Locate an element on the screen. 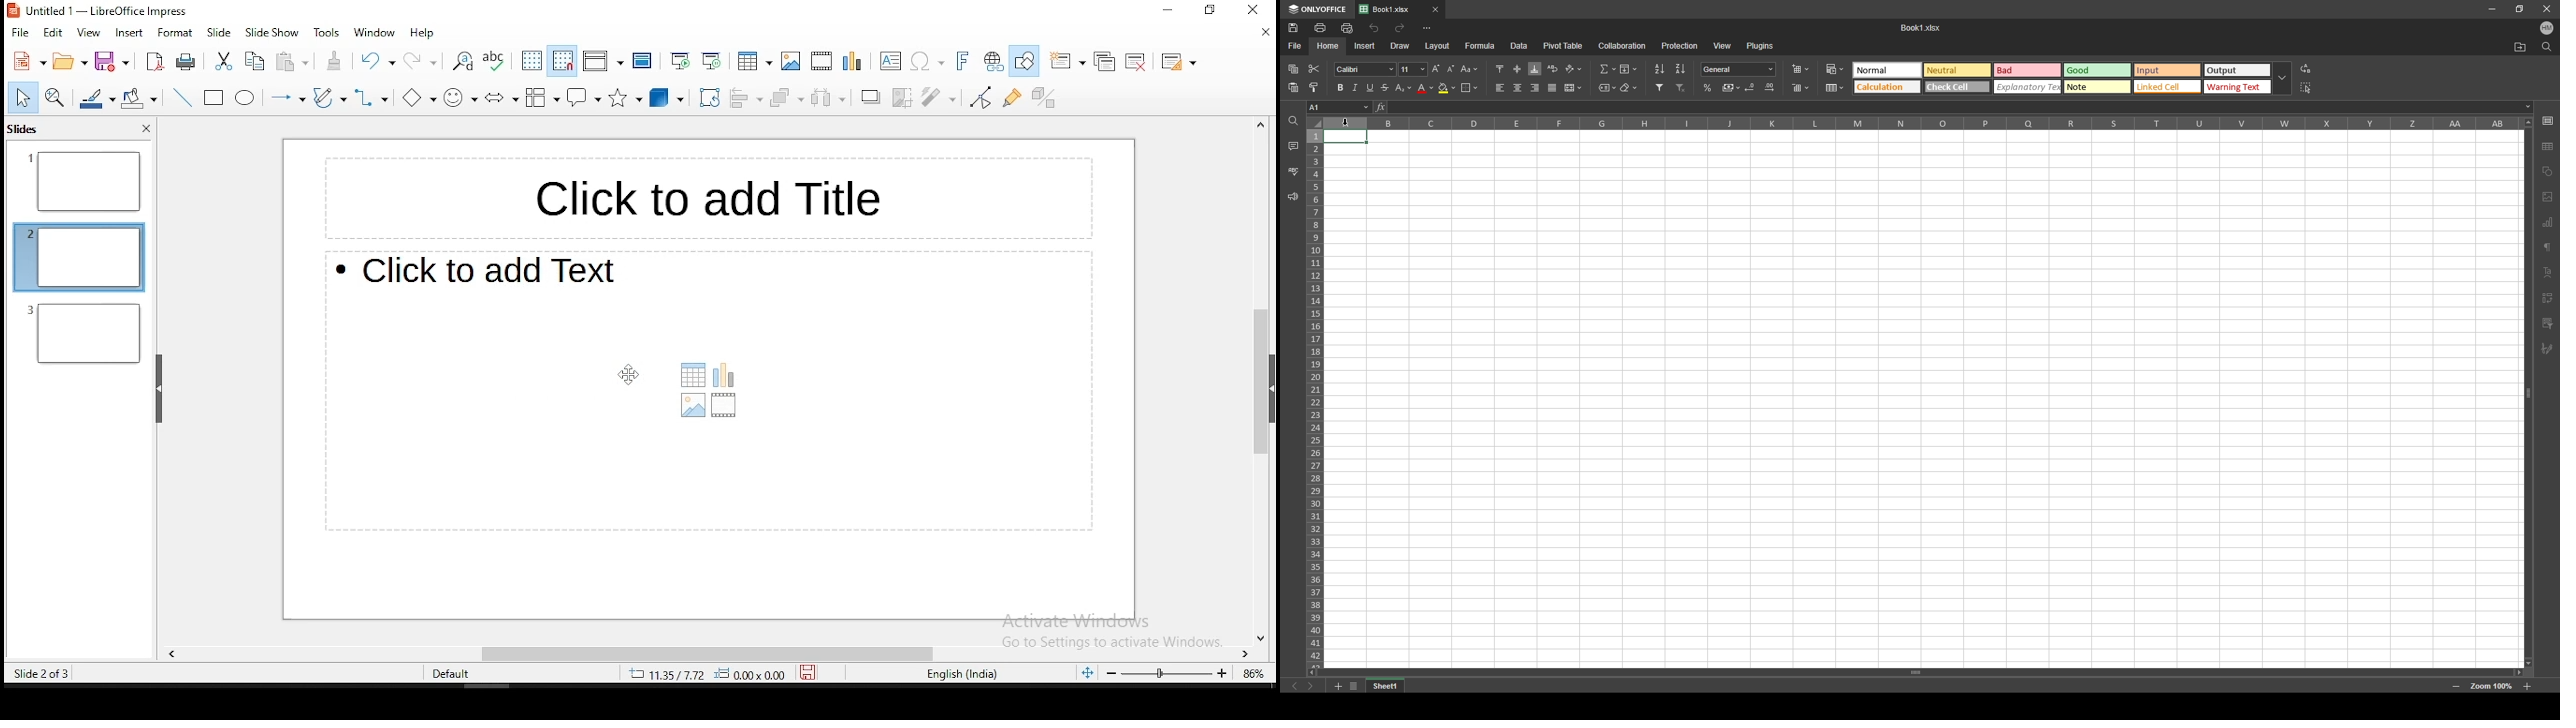  open is located at coordinates (72, 61).